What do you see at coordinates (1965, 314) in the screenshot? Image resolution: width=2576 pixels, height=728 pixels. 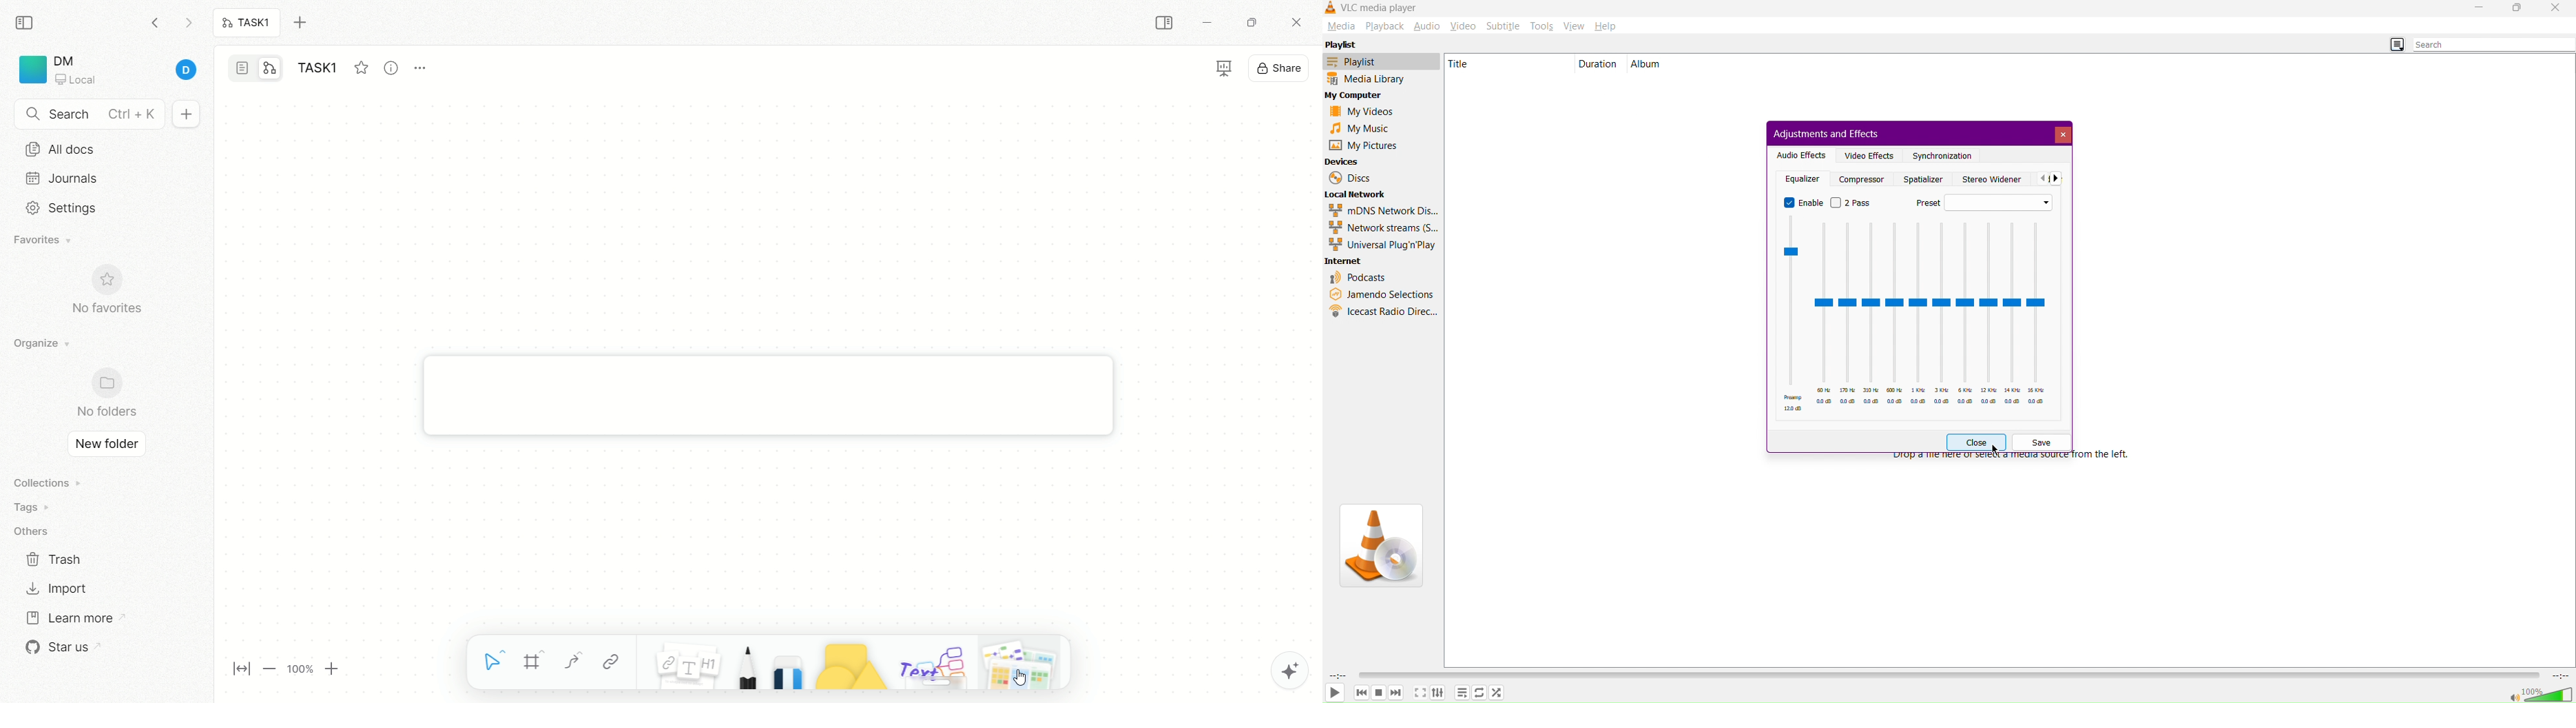 I see `6 KHz` at bounding box center [1965, 314].